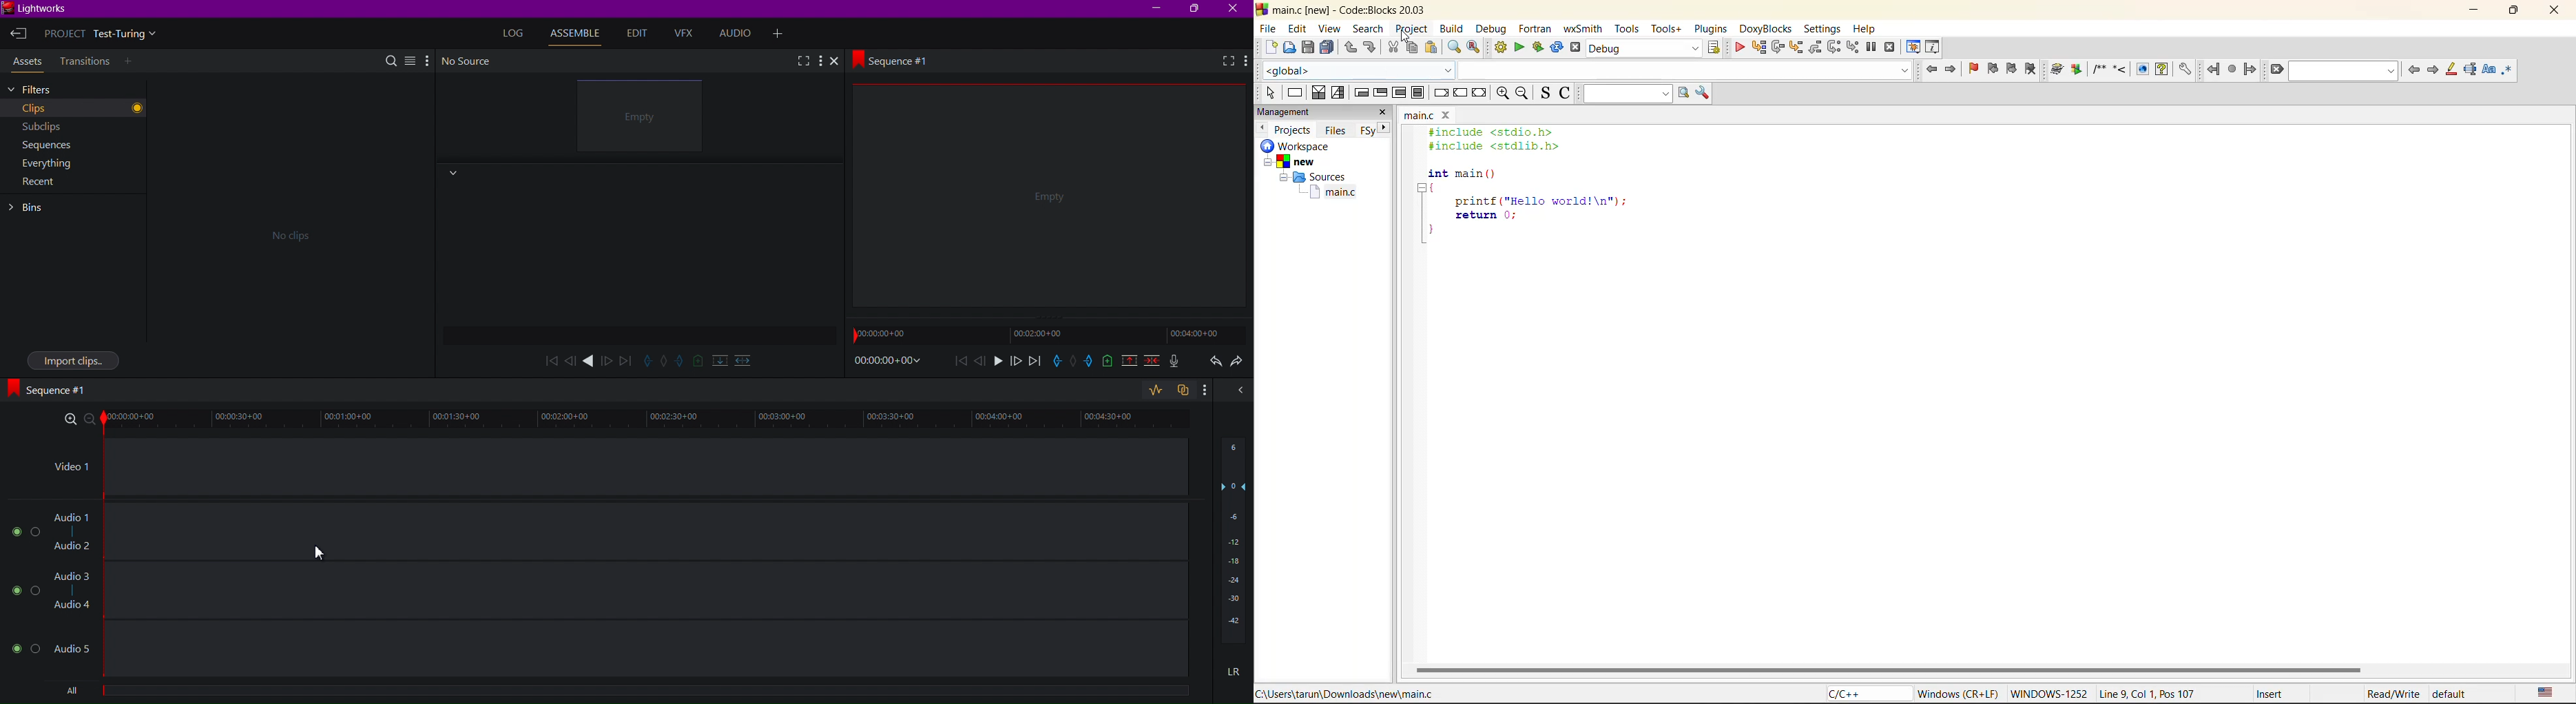 The width and height of the screenshot is (2576, 728). What do you see at coordinates (1295, 92) in the screenshot?
I see `instruction` at bounding box center [1295, 92].